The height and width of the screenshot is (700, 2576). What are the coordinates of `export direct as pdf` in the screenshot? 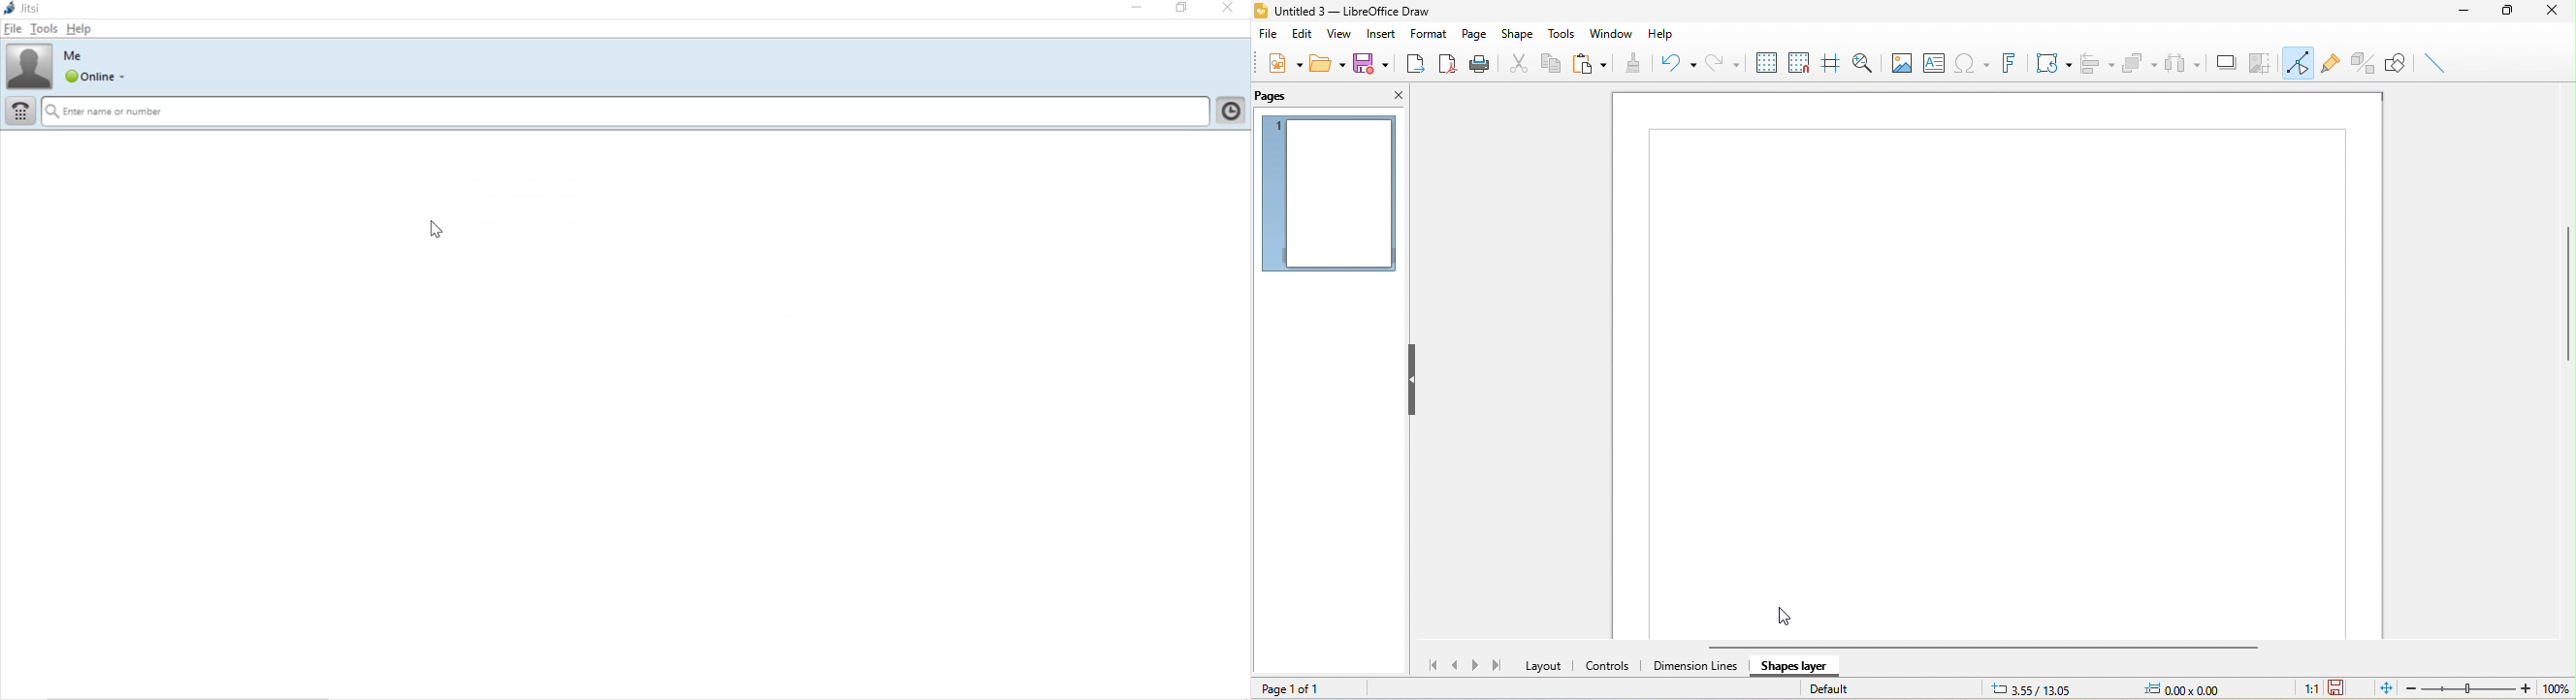 It's located at (1448, 63).